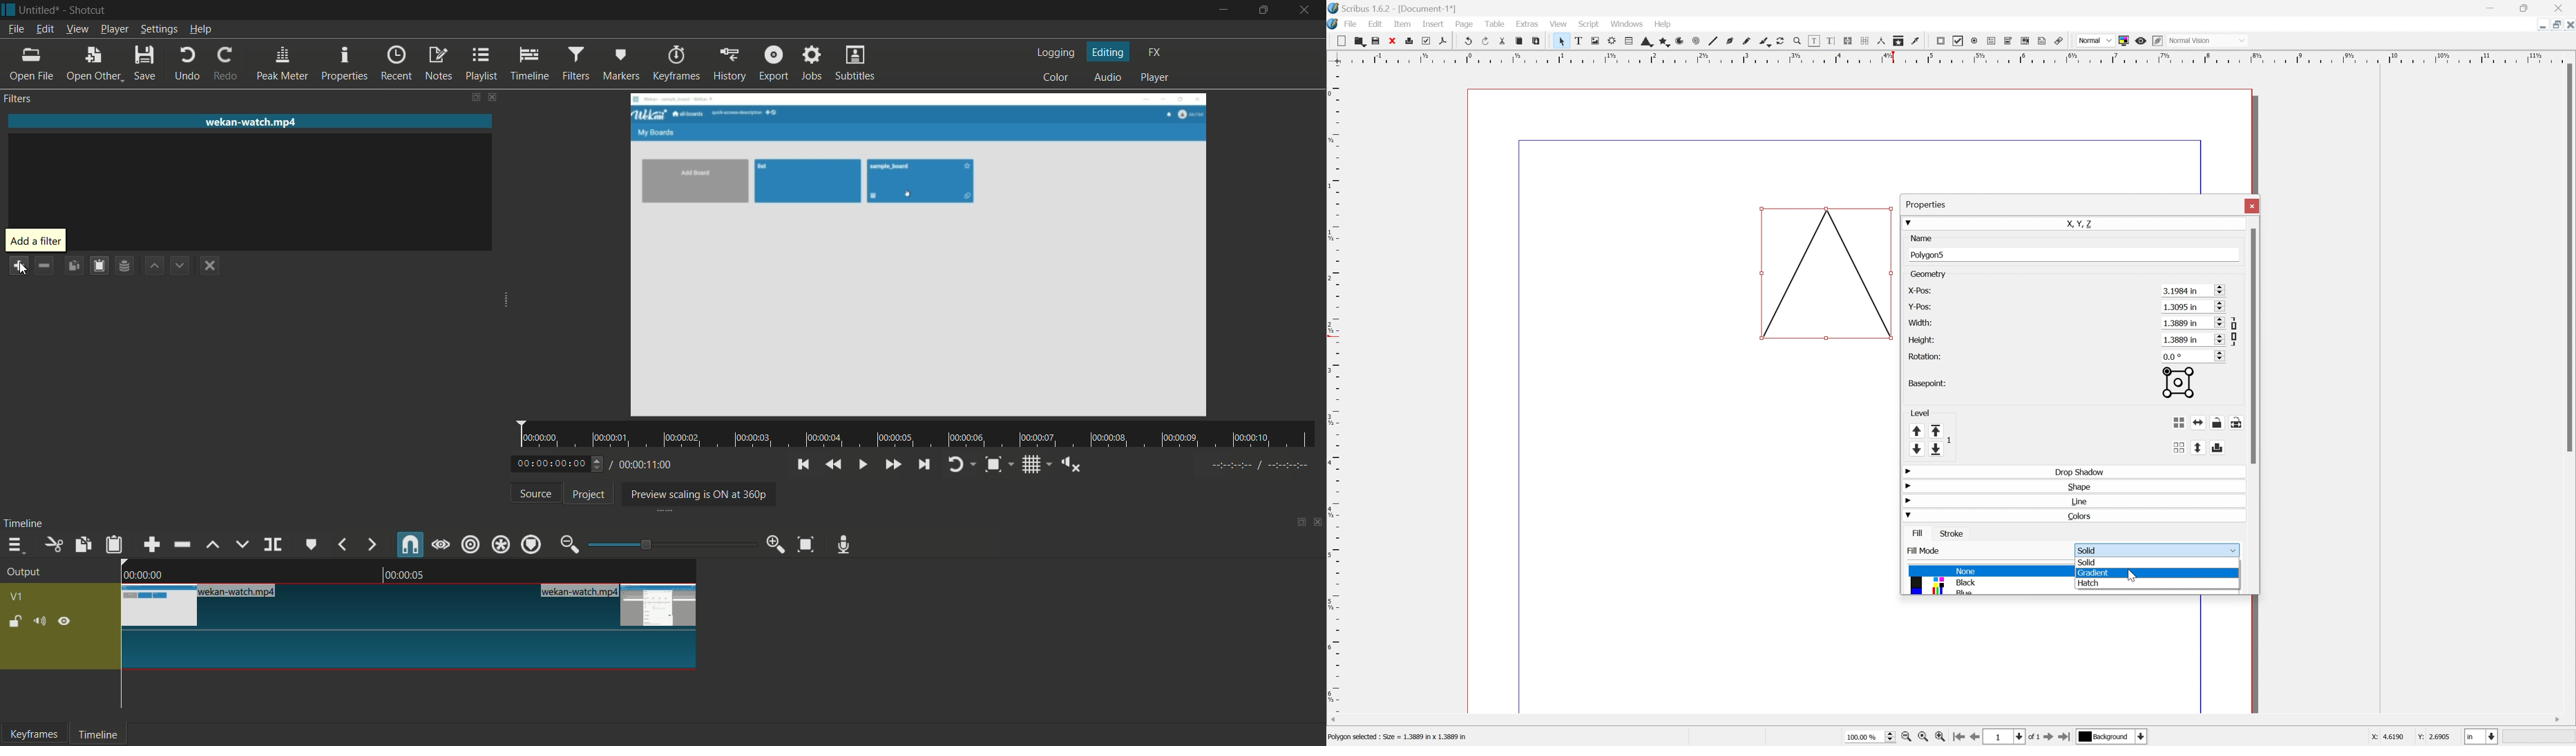  I want to click on Go to previous page, so click(1972, 739).